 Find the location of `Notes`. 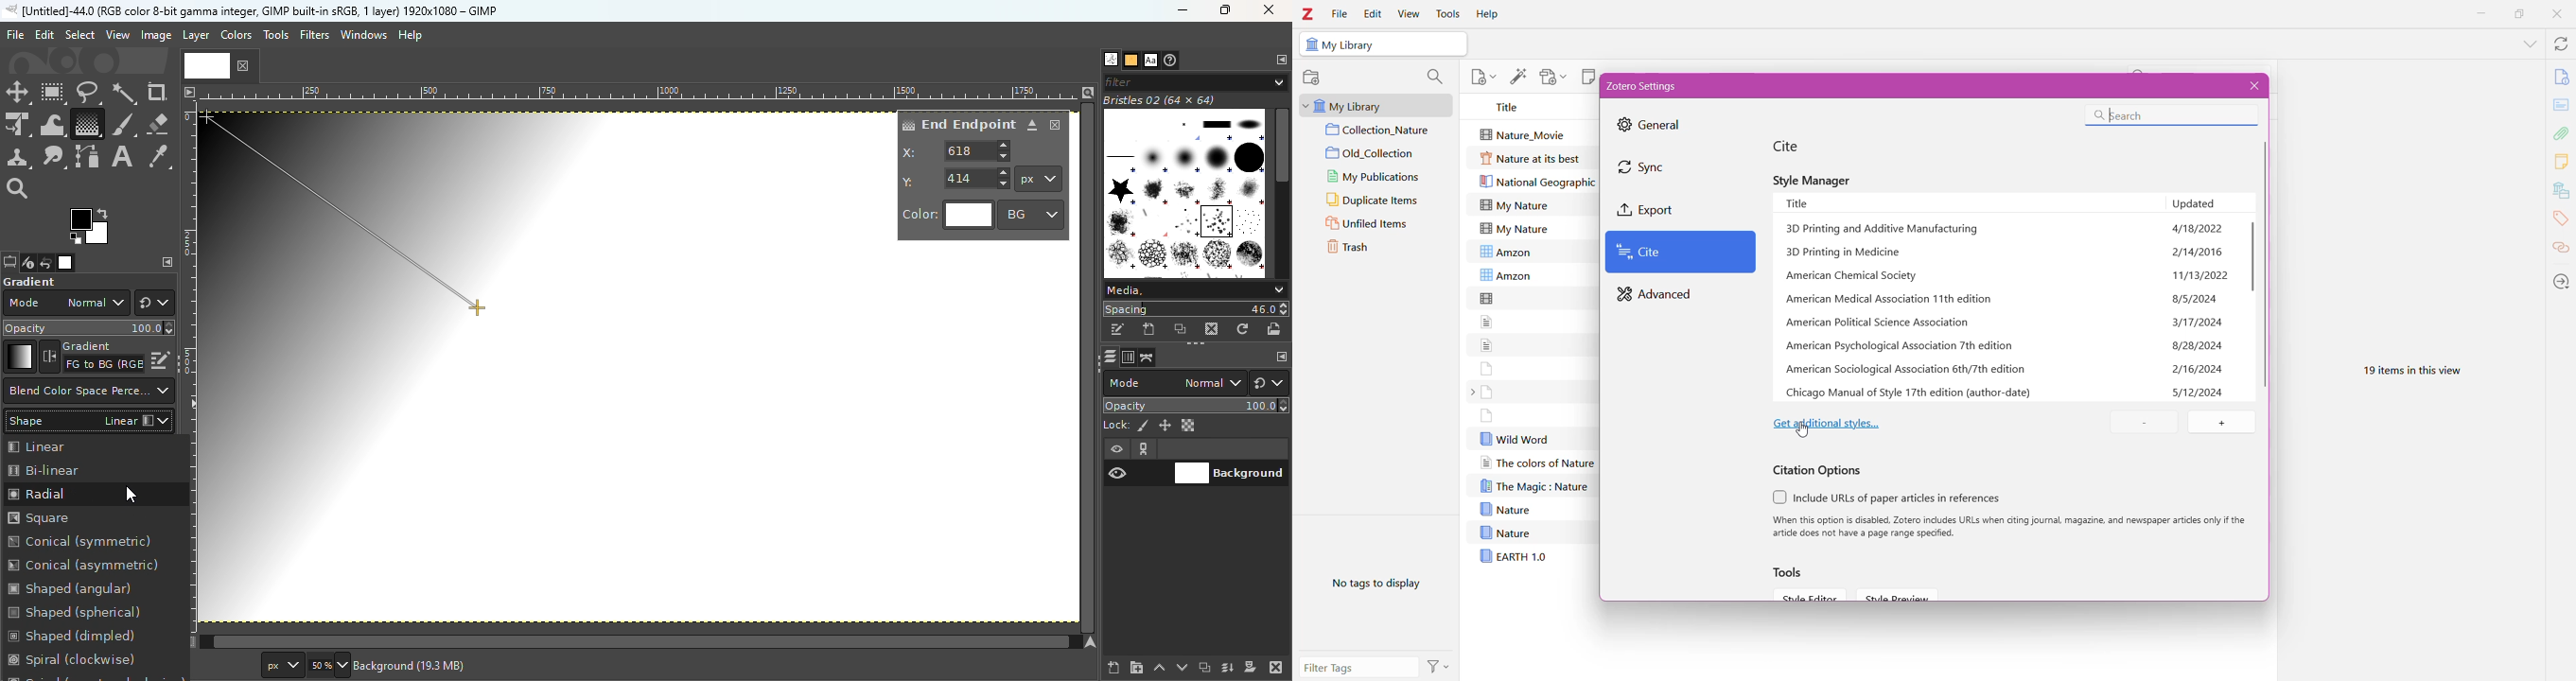

Notes is located at coordinates (2564, 163).